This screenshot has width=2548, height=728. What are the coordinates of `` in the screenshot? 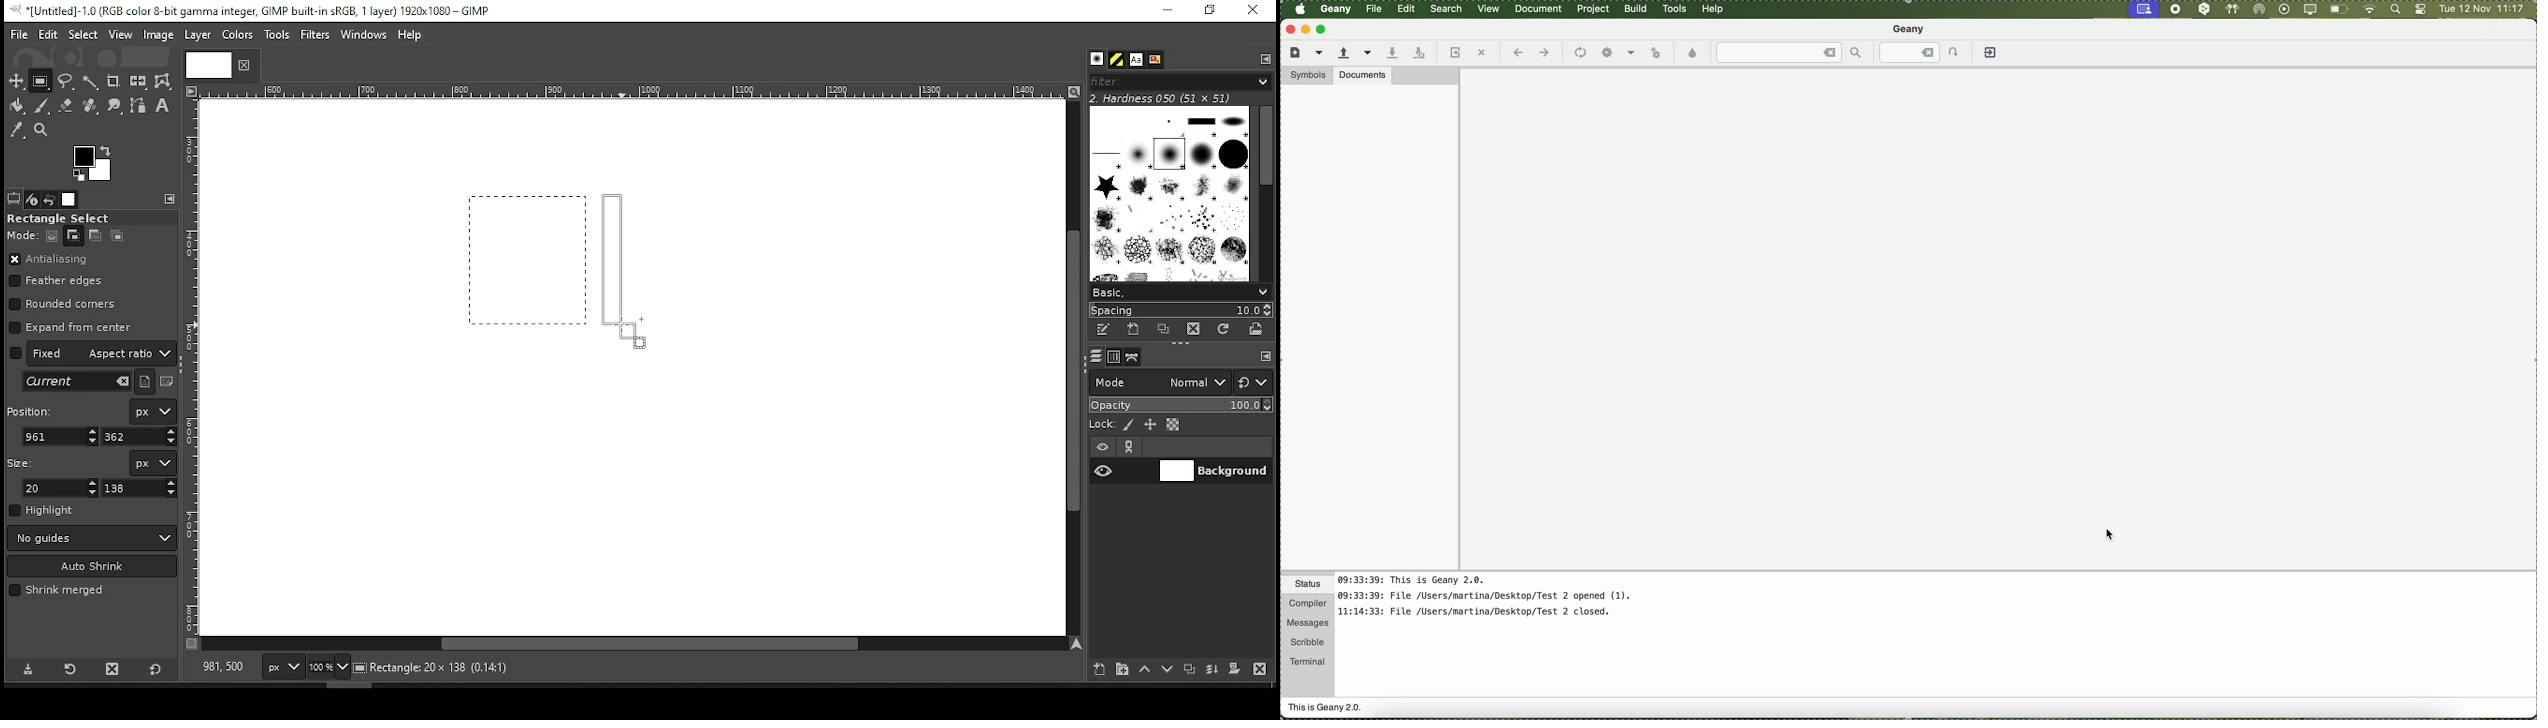 It's located at (629, 92).